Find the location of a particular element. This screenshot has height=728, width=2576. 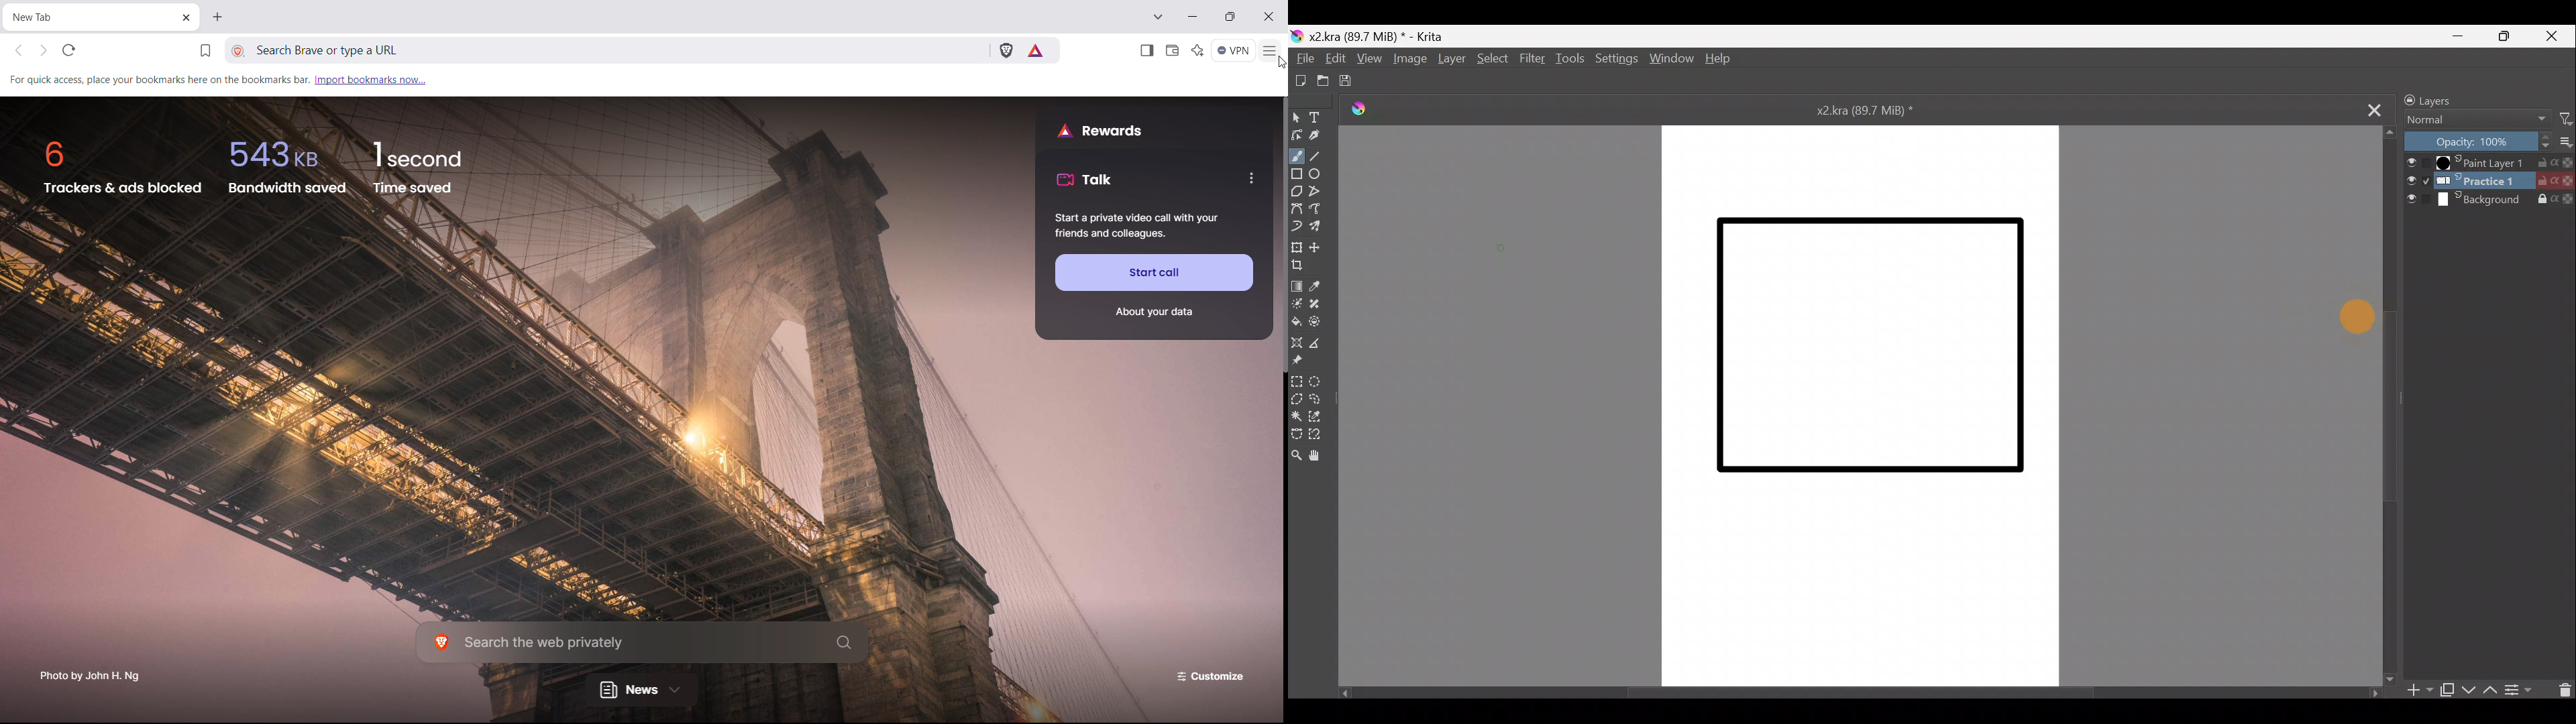

Smart patch tool is located at coordinates (1319, 304).